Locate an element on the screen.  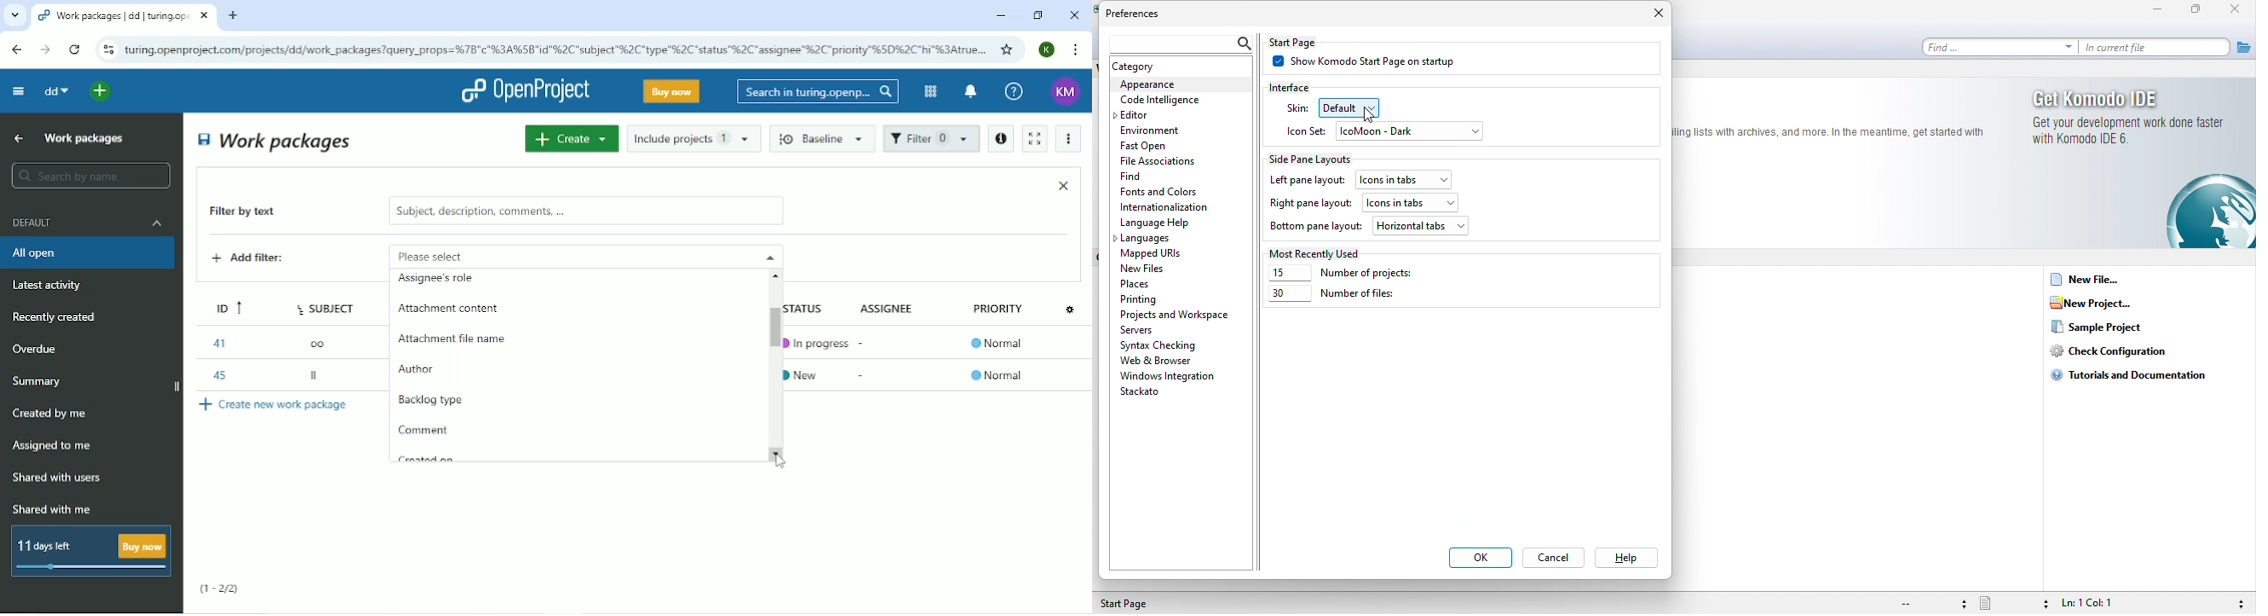
Create new work package is located at coordinates (275, 404).